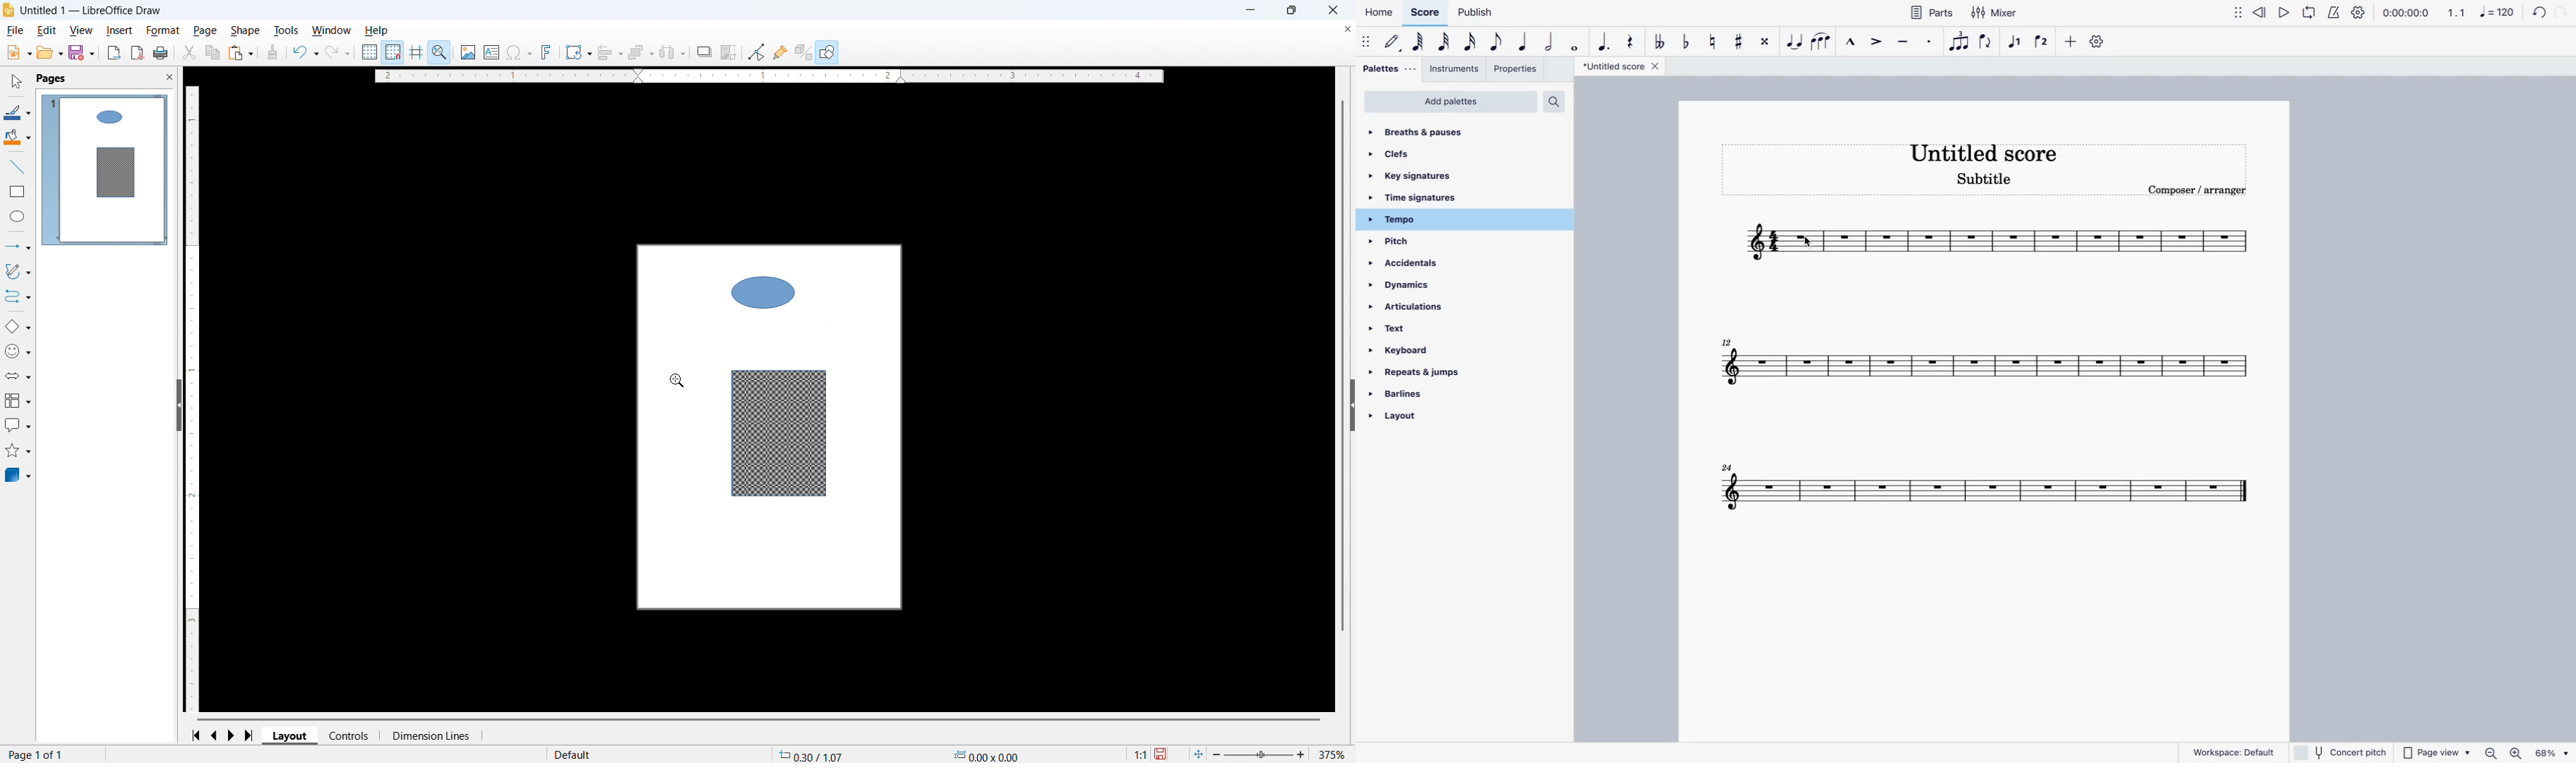 The image size is (2576, 784). What do you see at coordinates (1660, 39) in the screenshot?
I see `double toggle flat` at bounding box center [1660, 39].